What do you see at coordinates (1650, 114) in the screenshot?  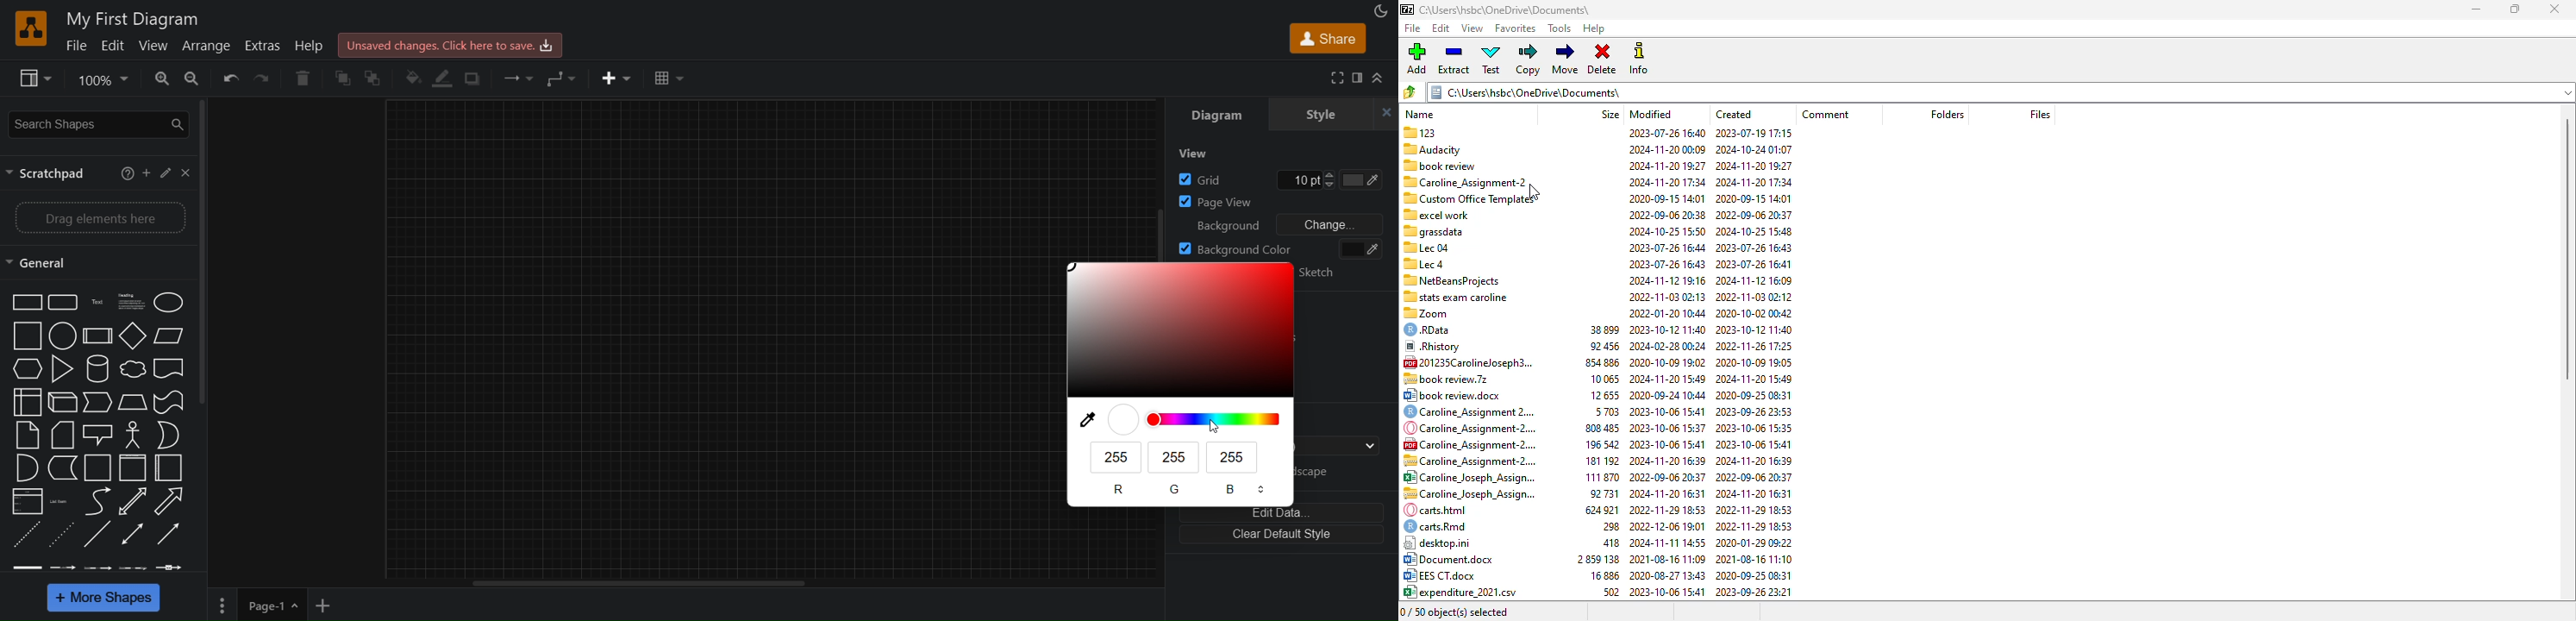 I see `modified` at bounding box center [1650, 114].